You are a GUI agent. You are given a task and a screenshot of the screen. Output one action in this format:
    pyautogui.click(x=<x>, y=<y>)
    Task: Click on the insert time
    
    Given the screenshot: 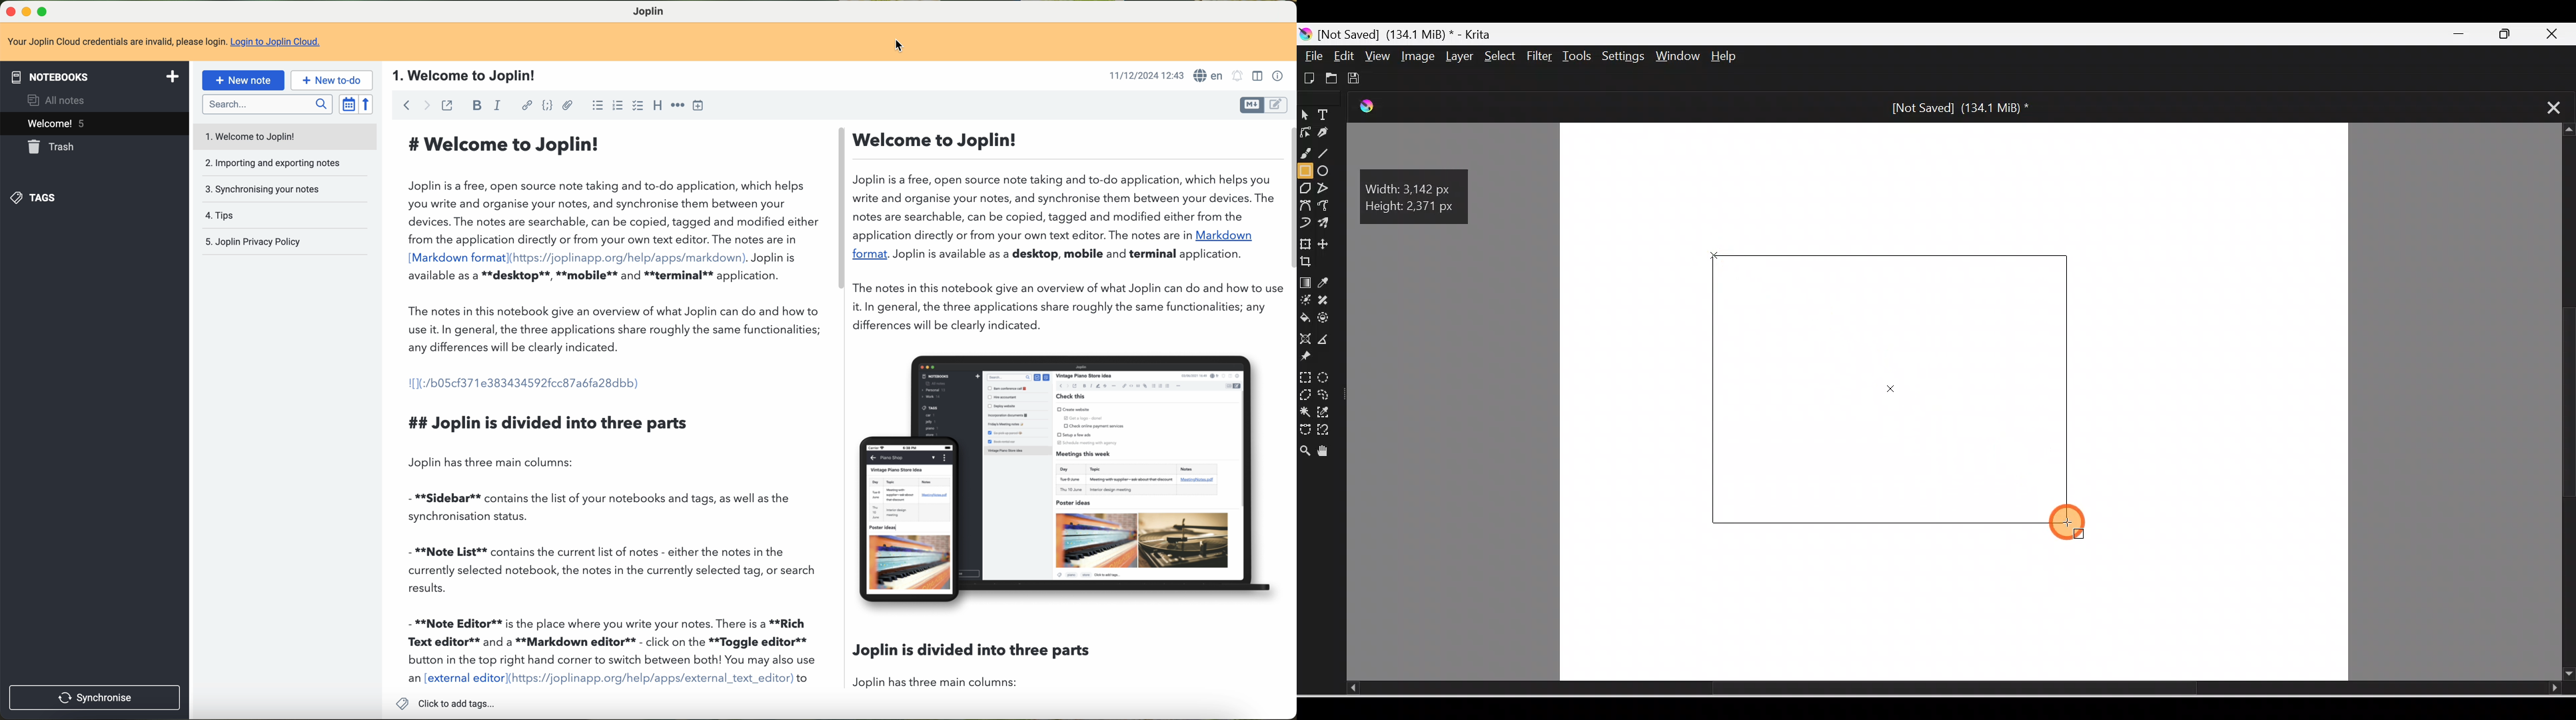 What is the action you would take?
    pyautogui.click(x=700, y=105)
    